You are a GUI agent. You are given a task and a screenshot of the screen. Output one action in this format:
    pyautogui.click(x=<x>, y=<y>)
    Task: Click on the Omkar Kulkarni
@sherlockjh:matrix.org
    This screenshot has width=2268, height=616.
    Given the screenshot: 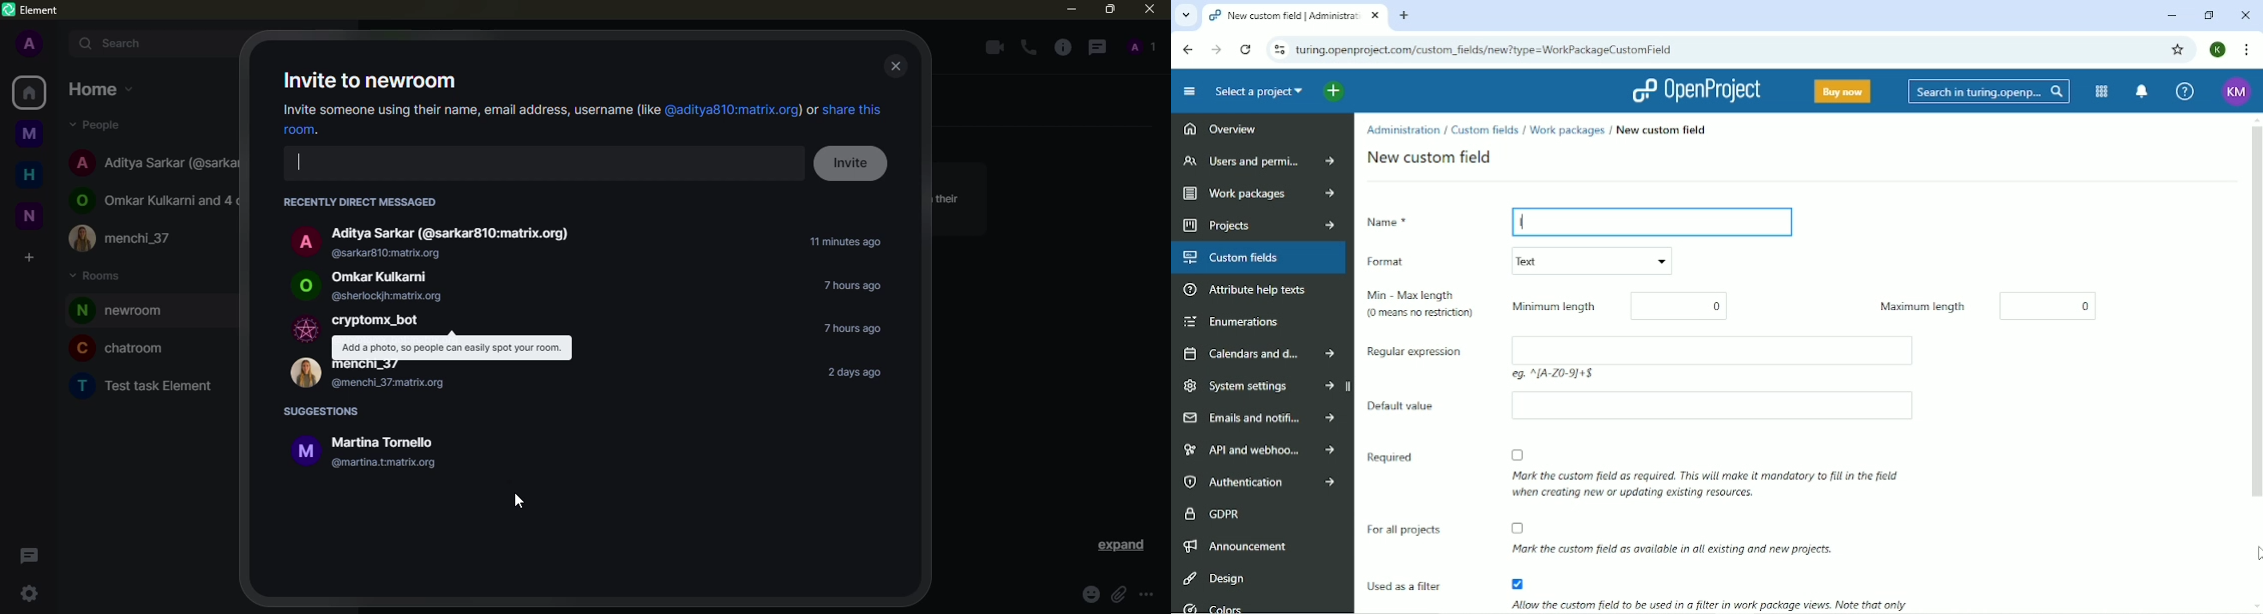 What is the action you would take?
    pyautogui.click(x=367, y=286)
    